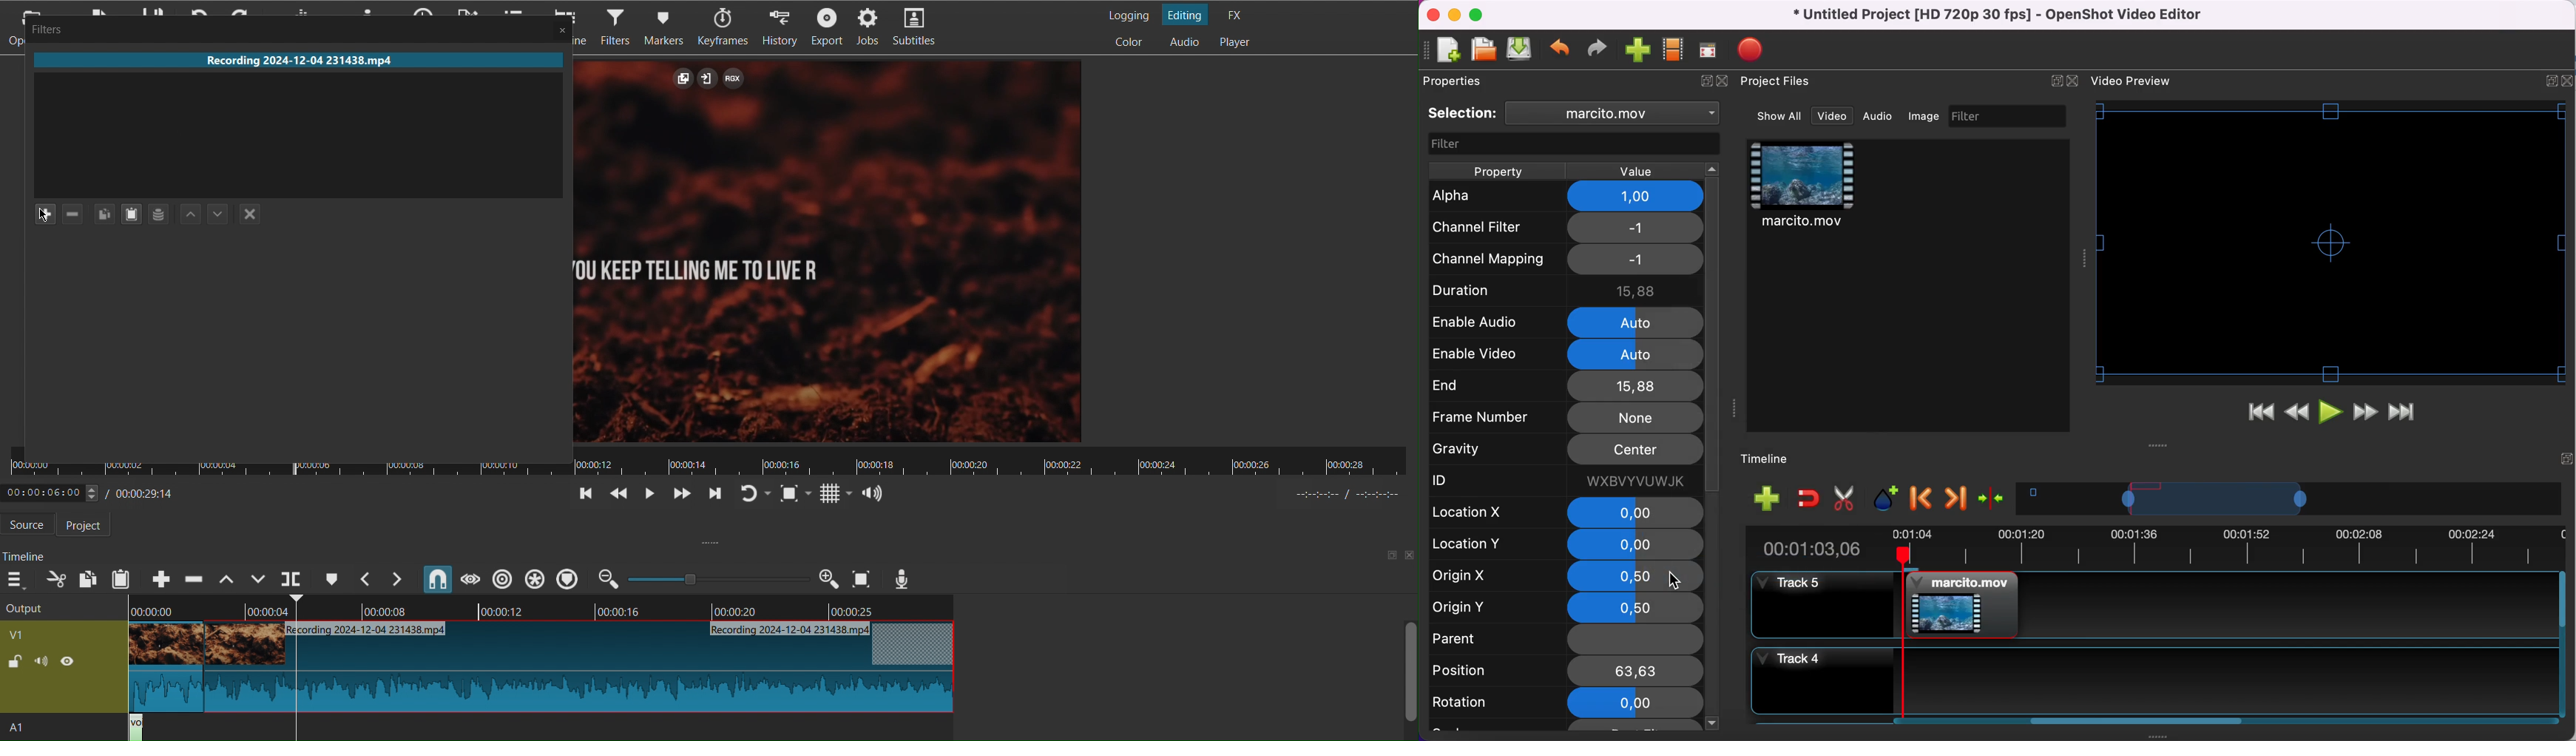  I want to click on Voiceover, so click(903, 578).